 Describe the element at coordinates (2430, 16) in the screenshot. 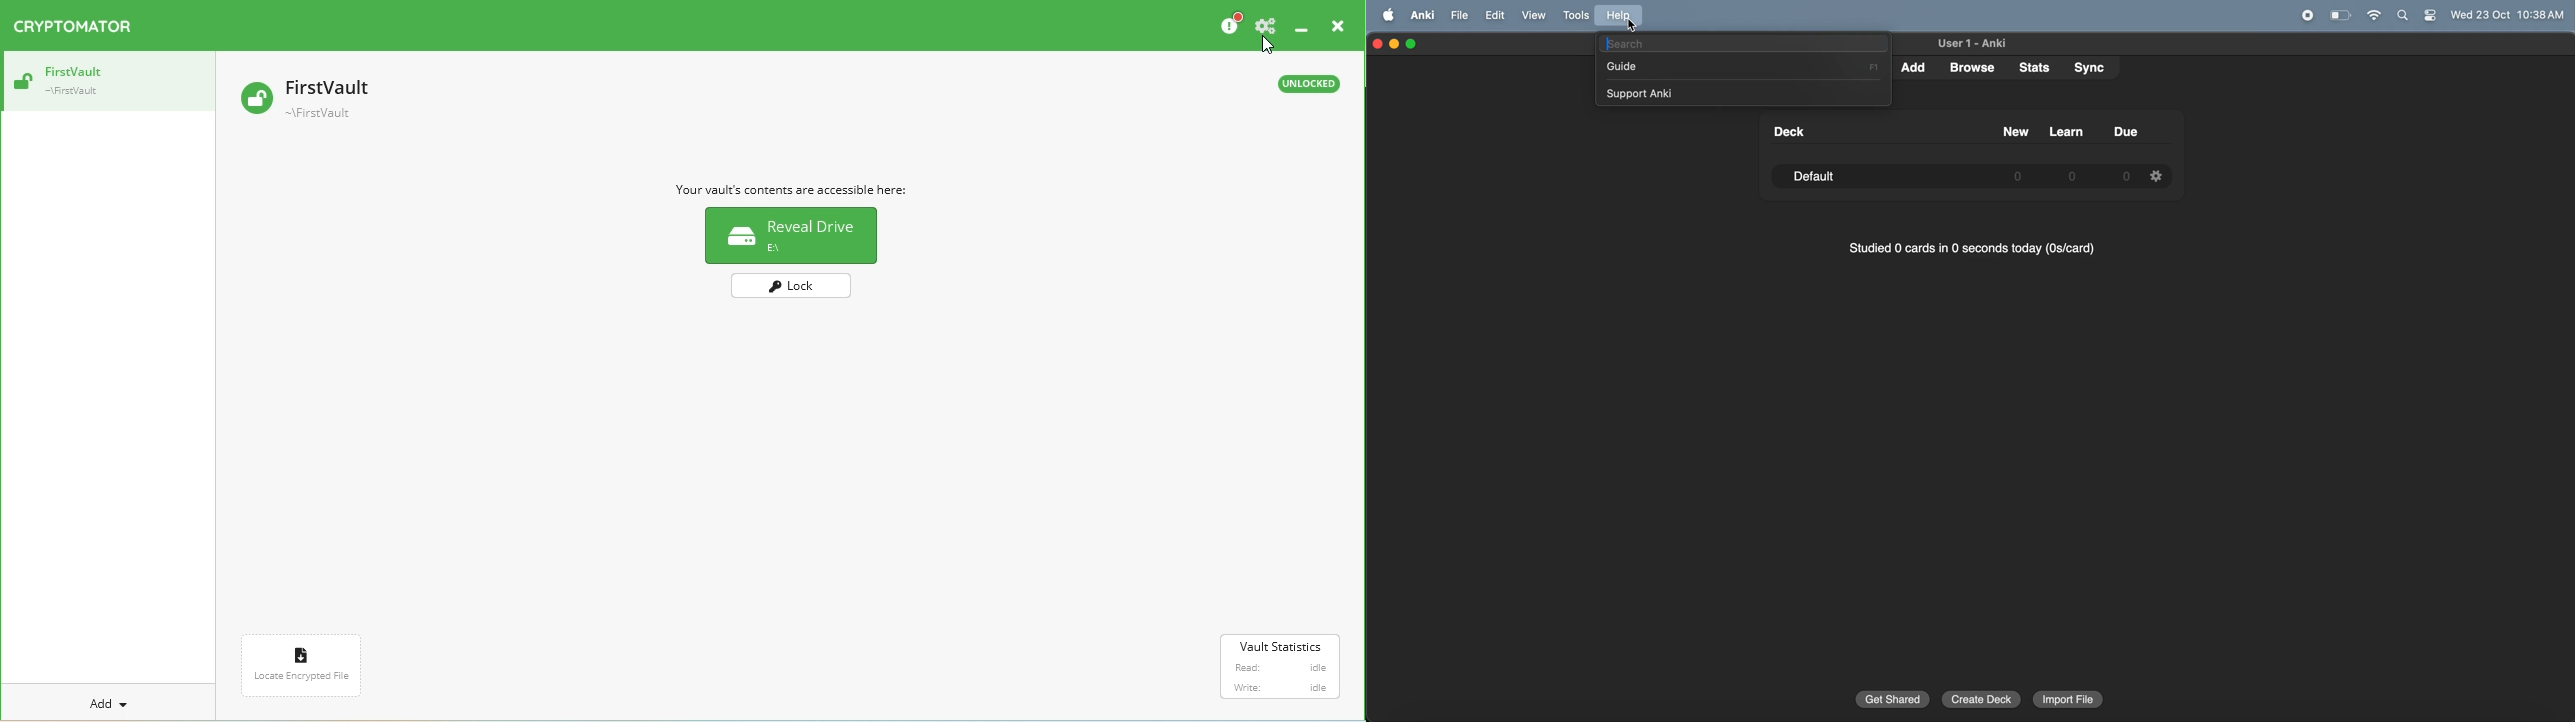

I see `Toggles` at that location.